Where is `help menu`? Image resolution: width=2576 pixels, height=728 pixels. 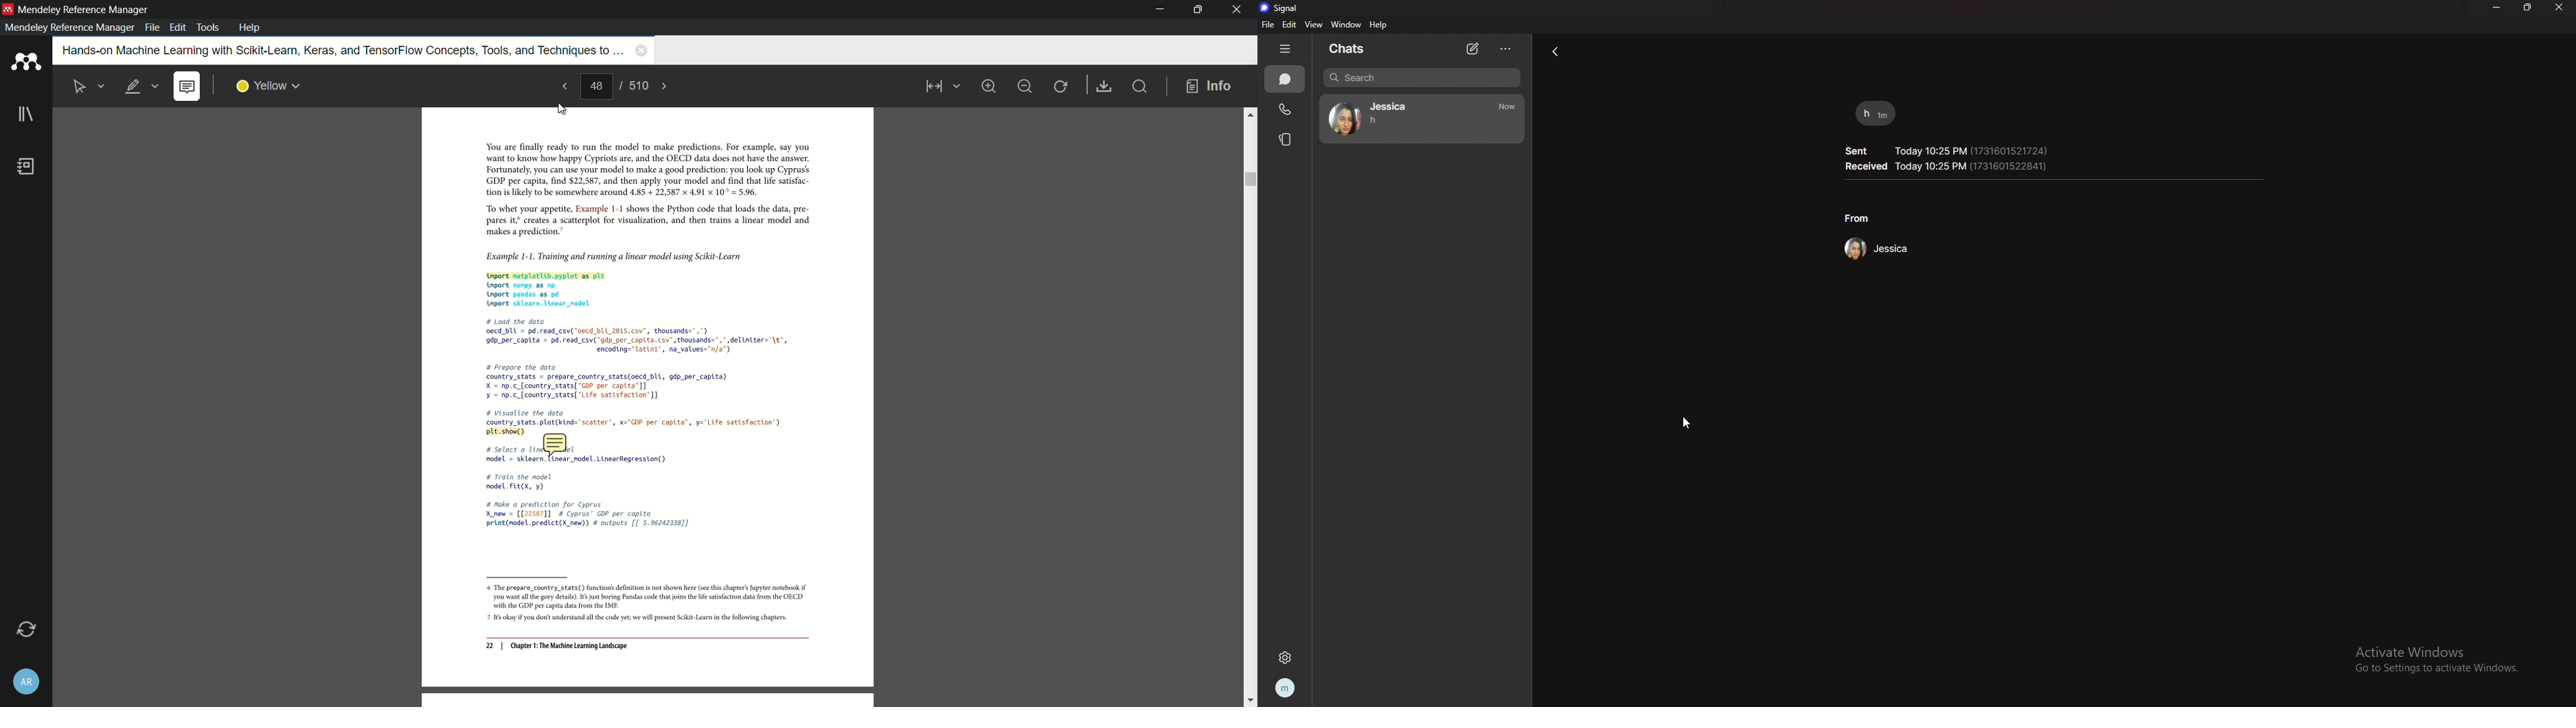
help menu is located at coordinates (250, 27).